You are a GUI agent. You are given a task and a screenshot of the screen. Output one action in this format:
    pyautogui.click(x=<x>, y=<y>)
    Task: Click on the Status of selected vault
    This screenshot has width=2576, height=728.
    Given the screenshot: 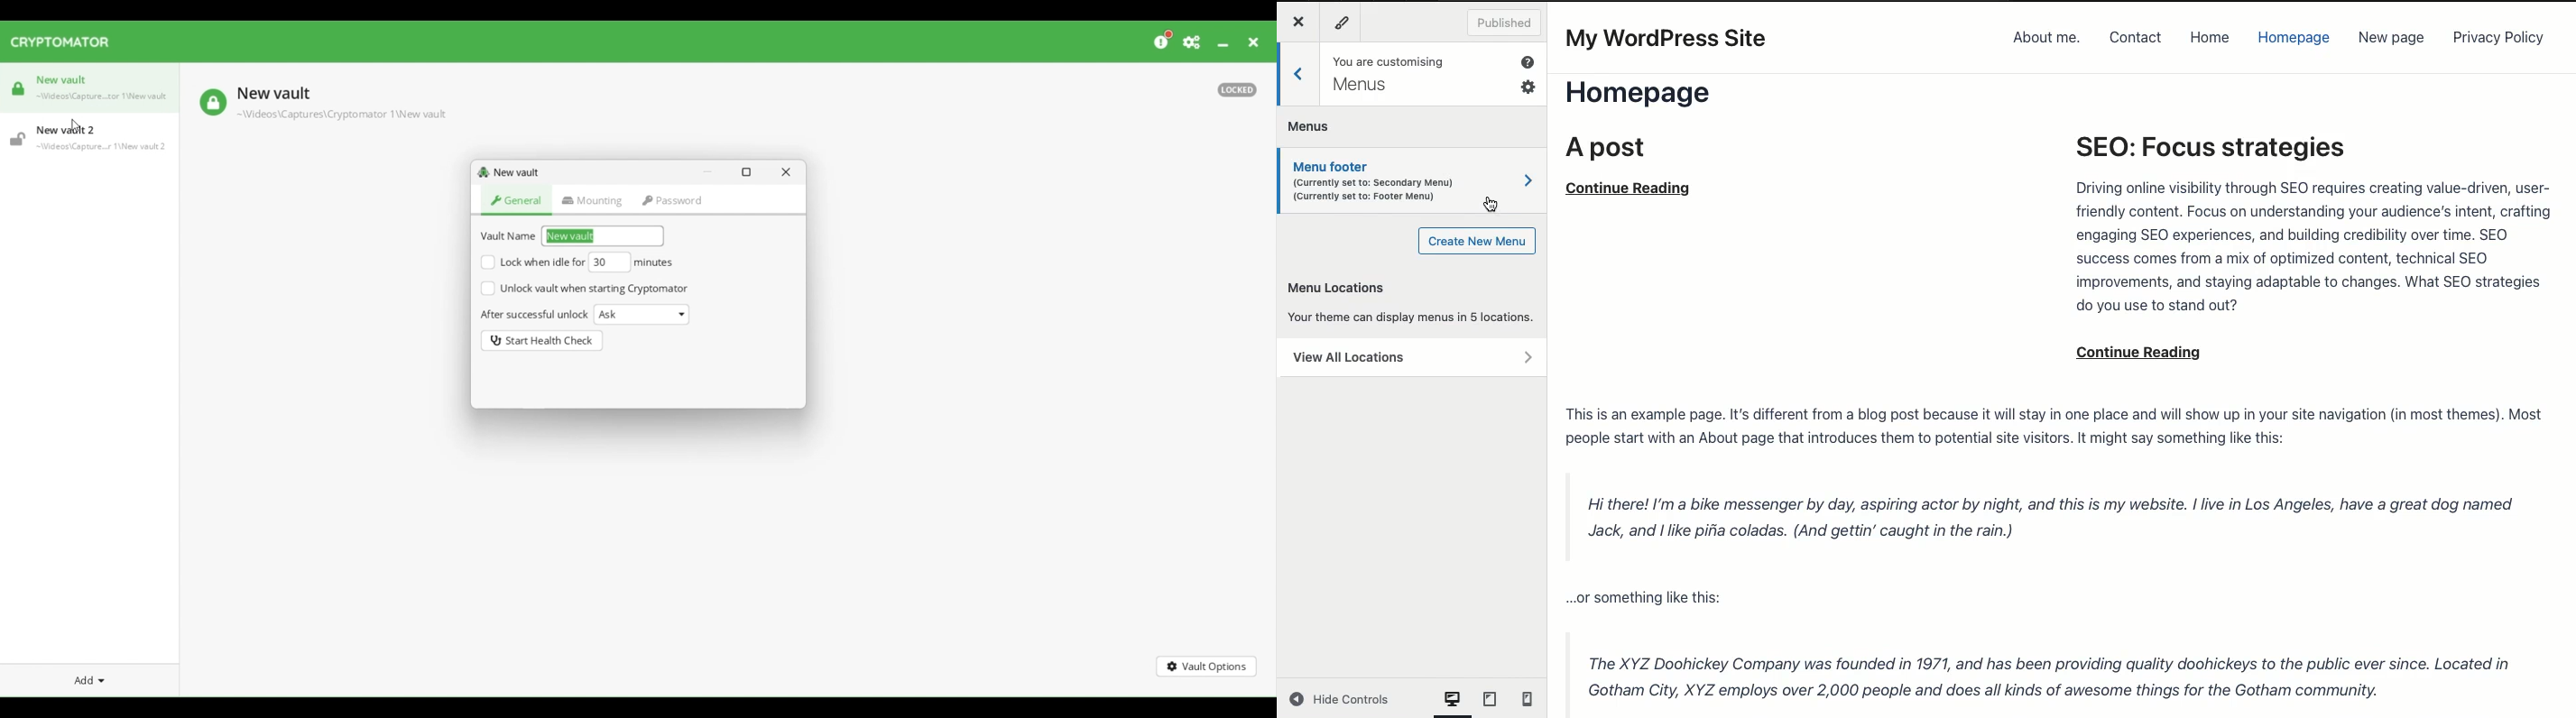 What is the action you would take?
    pyautogui.click(x=1236, y=90)
    